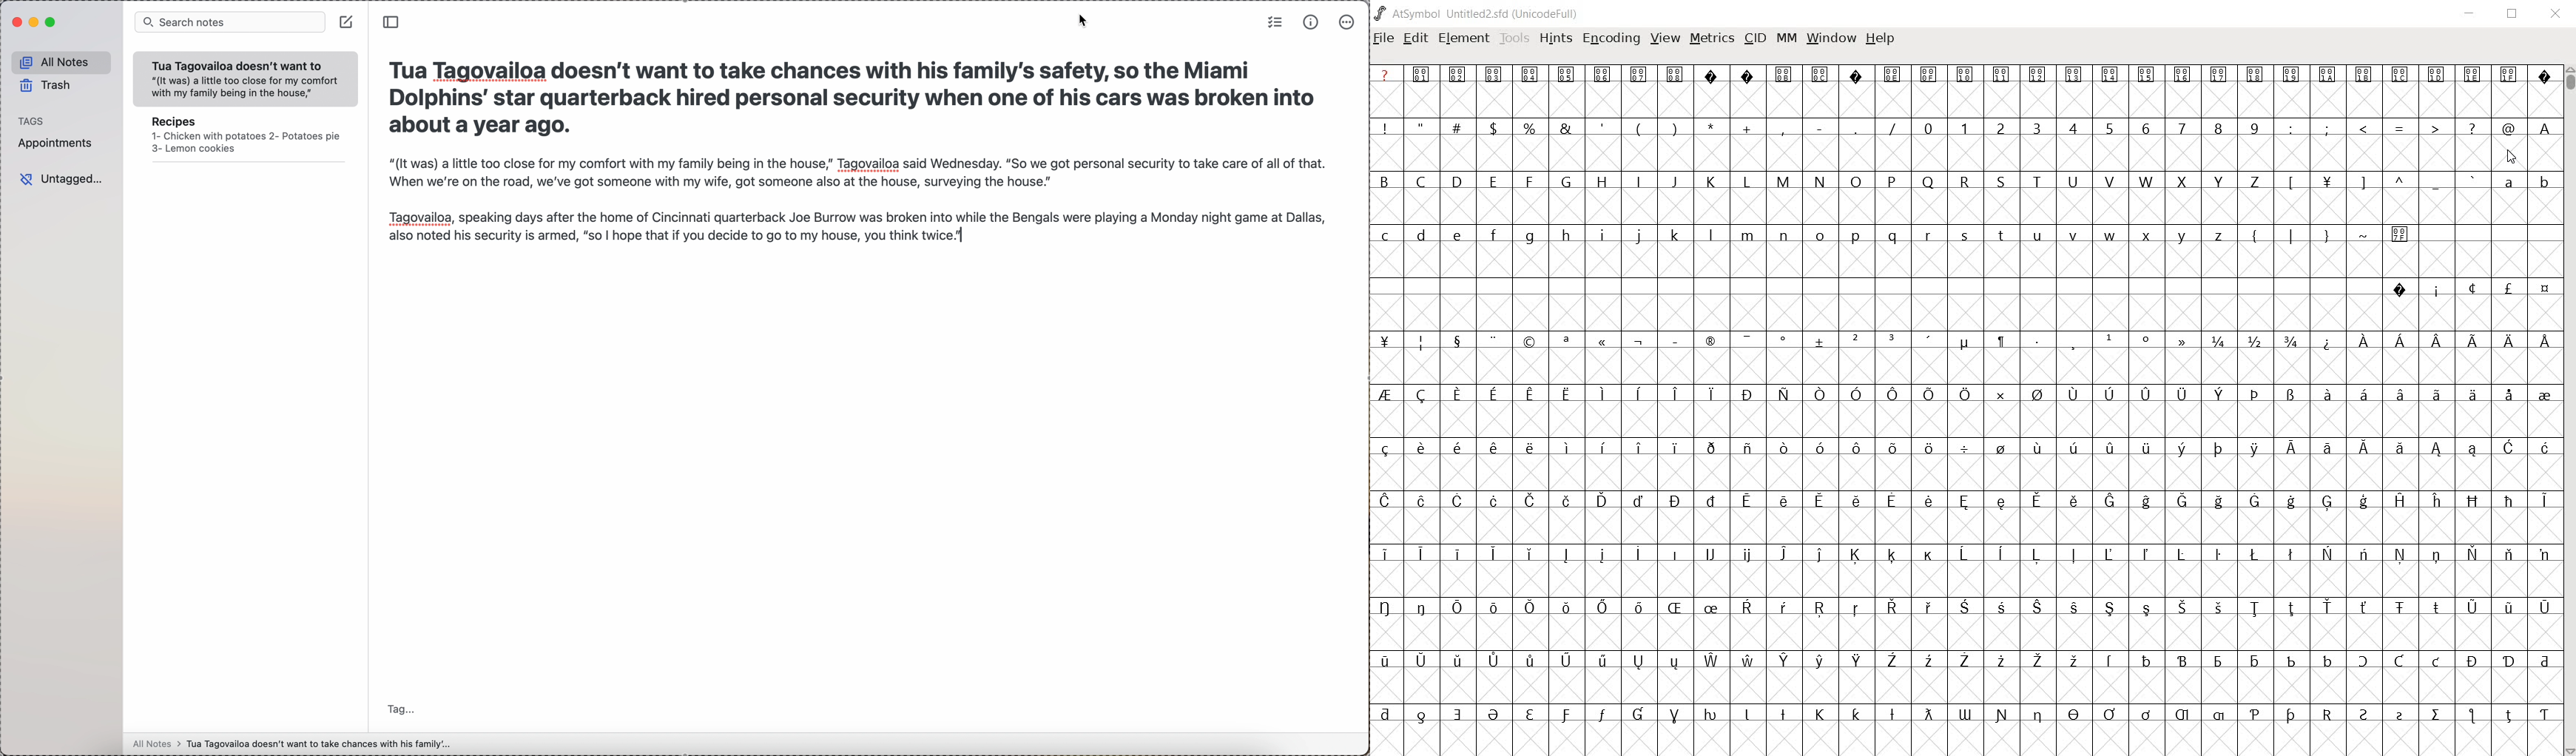 Image resolution: width=2576 pixels, height=756 pixels. I want to click on appointments, so click(61, 143).